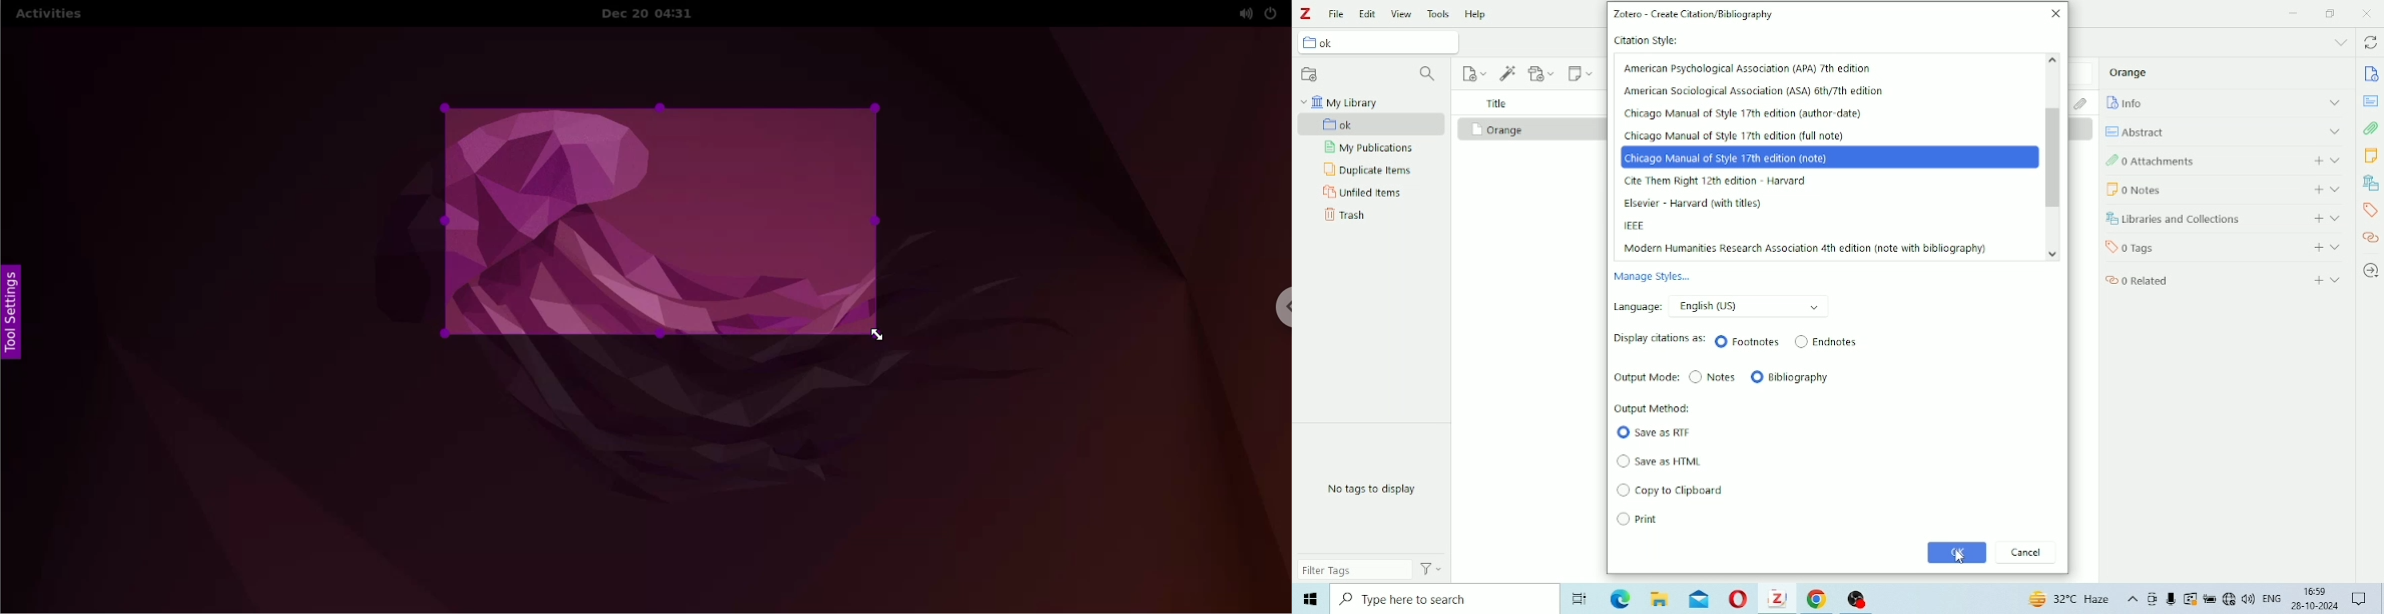 Image resolution: width=2408 pixels, height=616 pixels. I want to click on Meet Now, so click(2153, 599).